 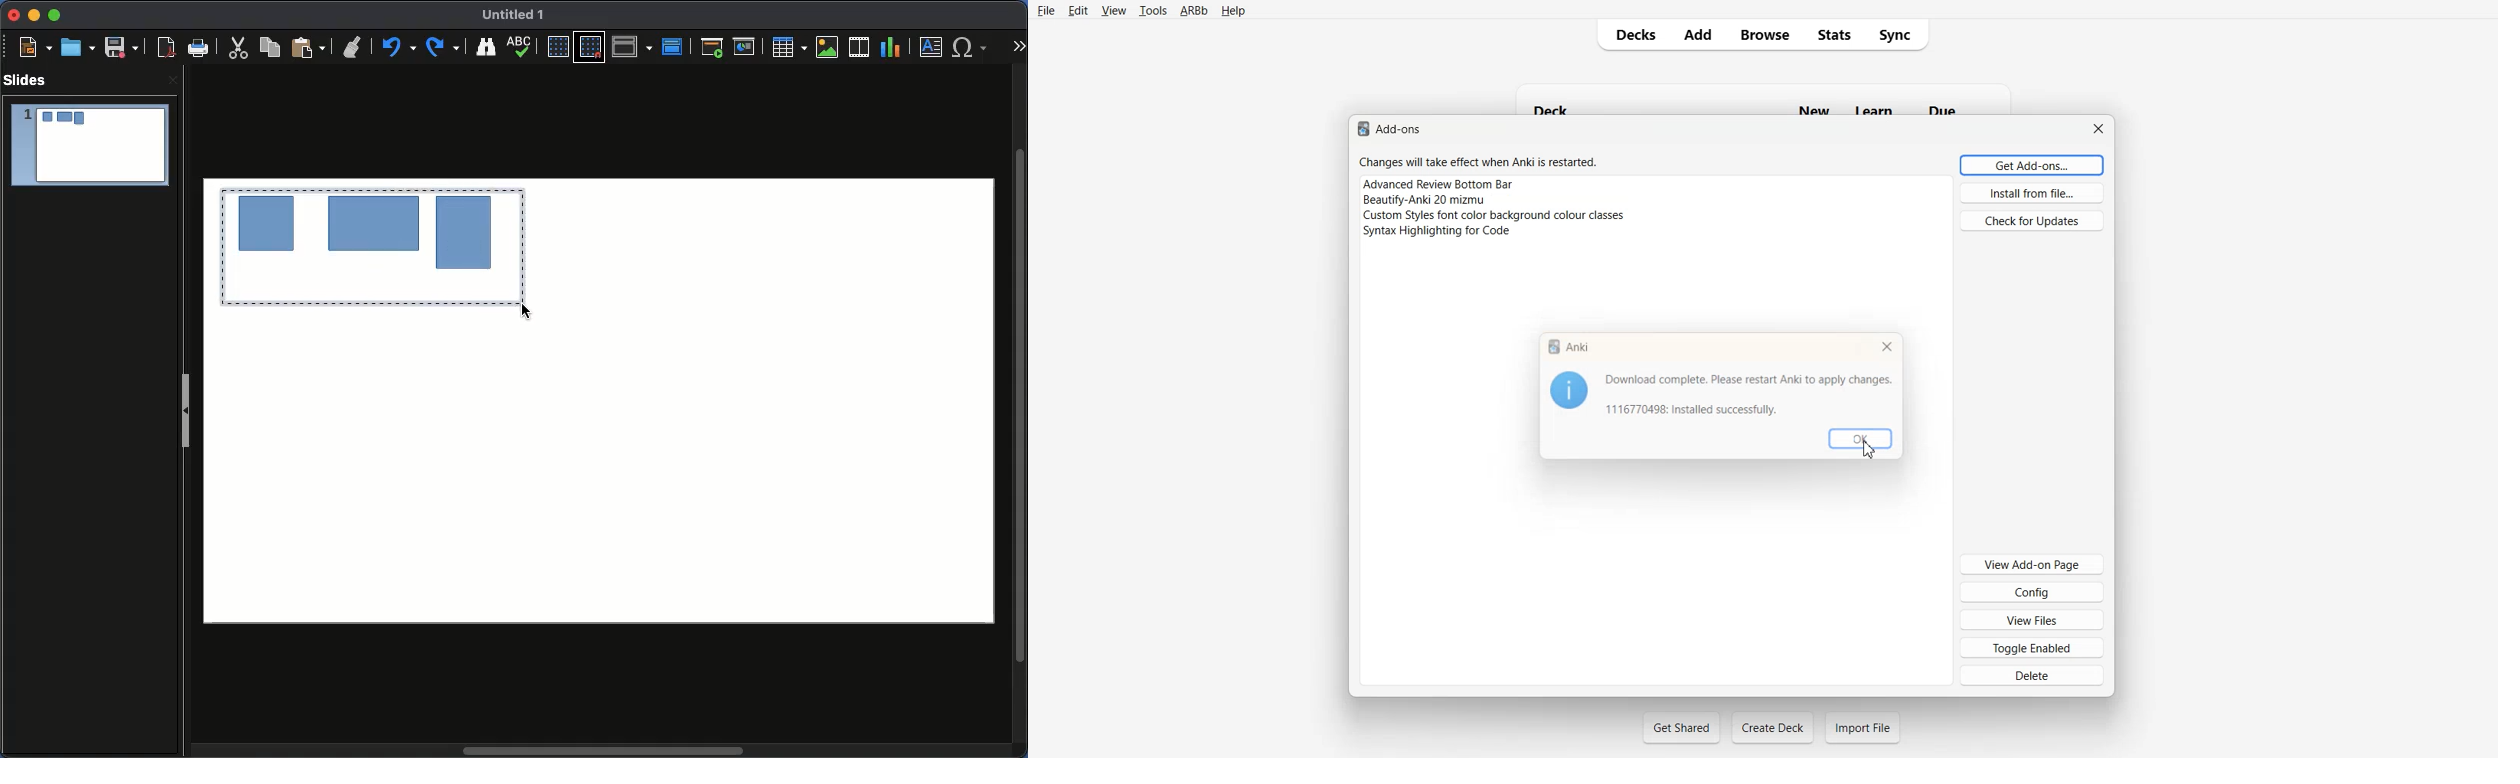 I want to click on Print, so click(x=200, y=49).